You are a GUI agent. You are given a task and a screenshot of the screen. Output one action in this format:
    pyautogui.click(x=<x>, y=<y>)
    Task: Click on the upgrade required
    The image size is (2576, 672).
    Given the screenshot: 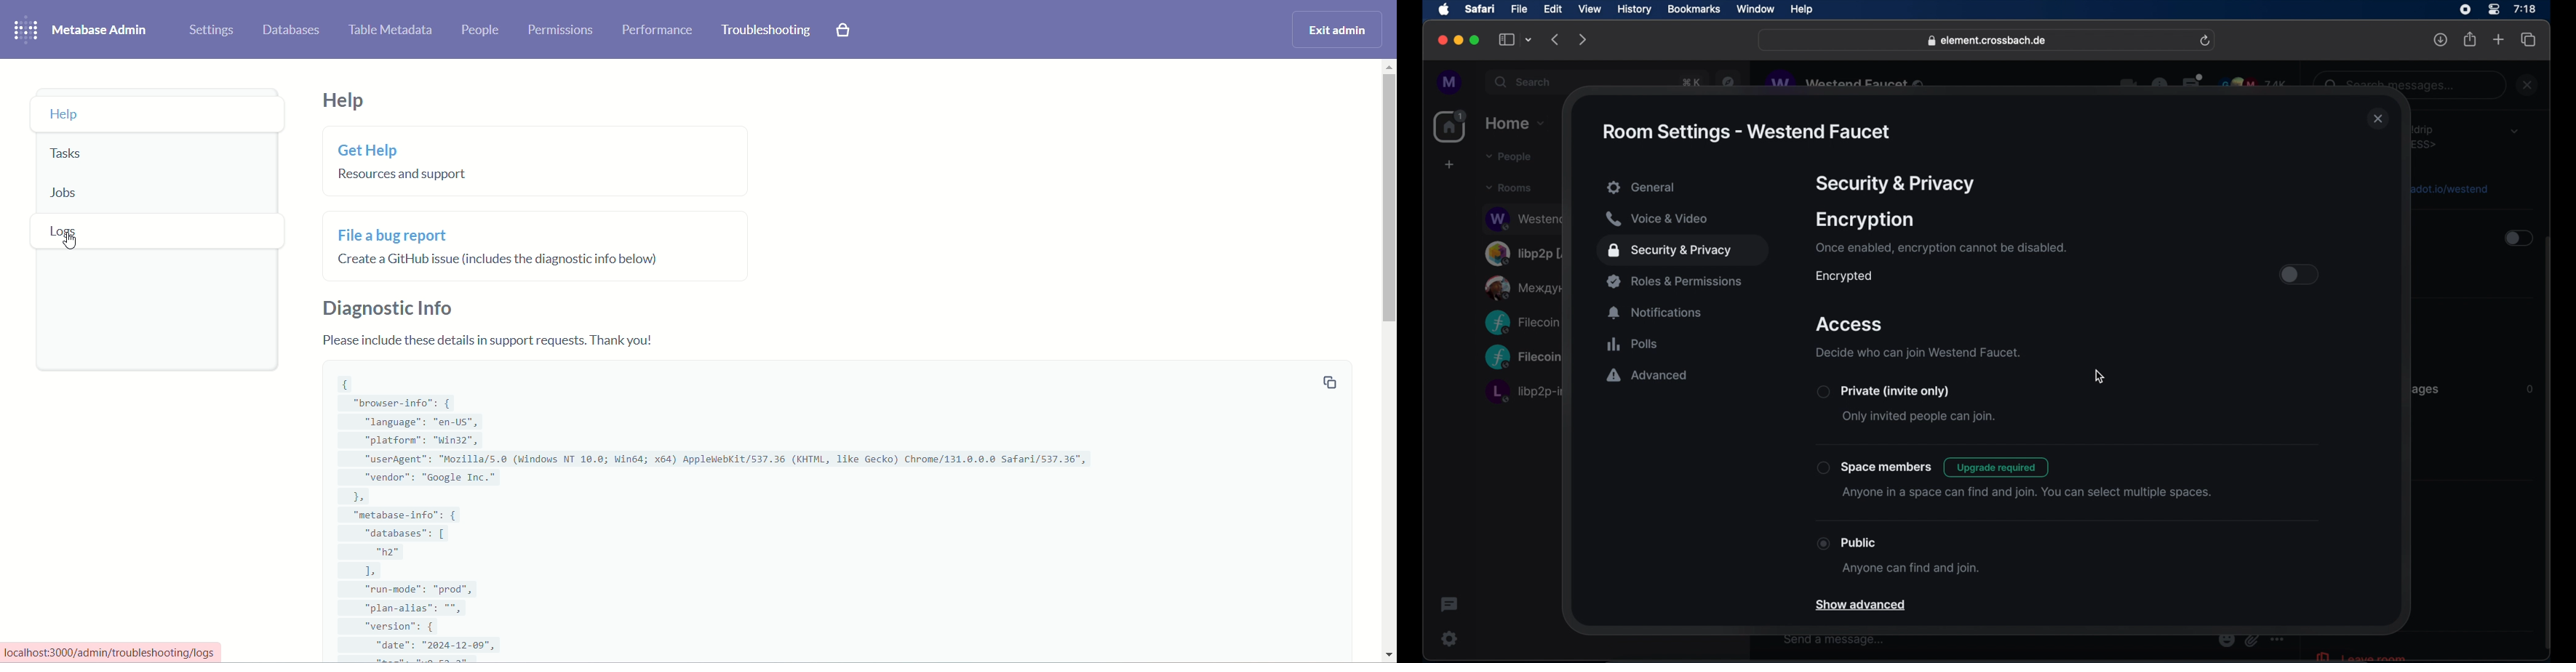 What is the action you would take?
    pyautogui.click(x=1998, y=467)
    